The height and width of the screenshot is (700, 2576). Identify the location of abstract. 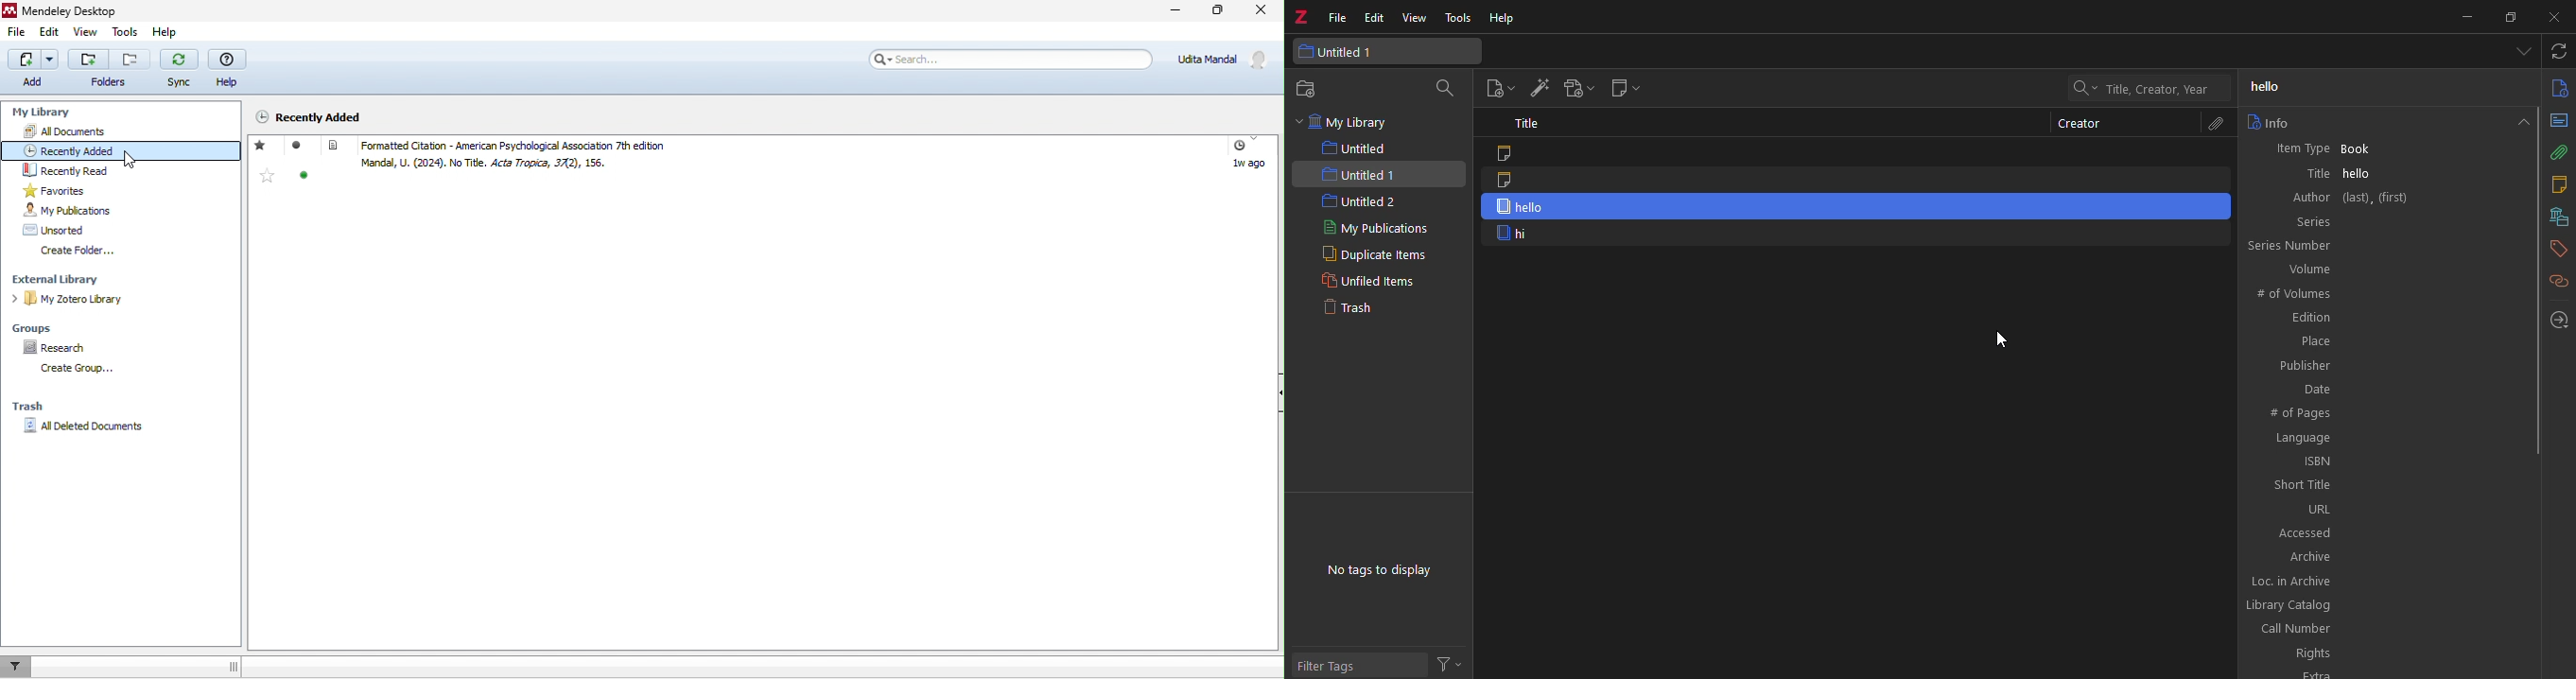
(2559, 120).